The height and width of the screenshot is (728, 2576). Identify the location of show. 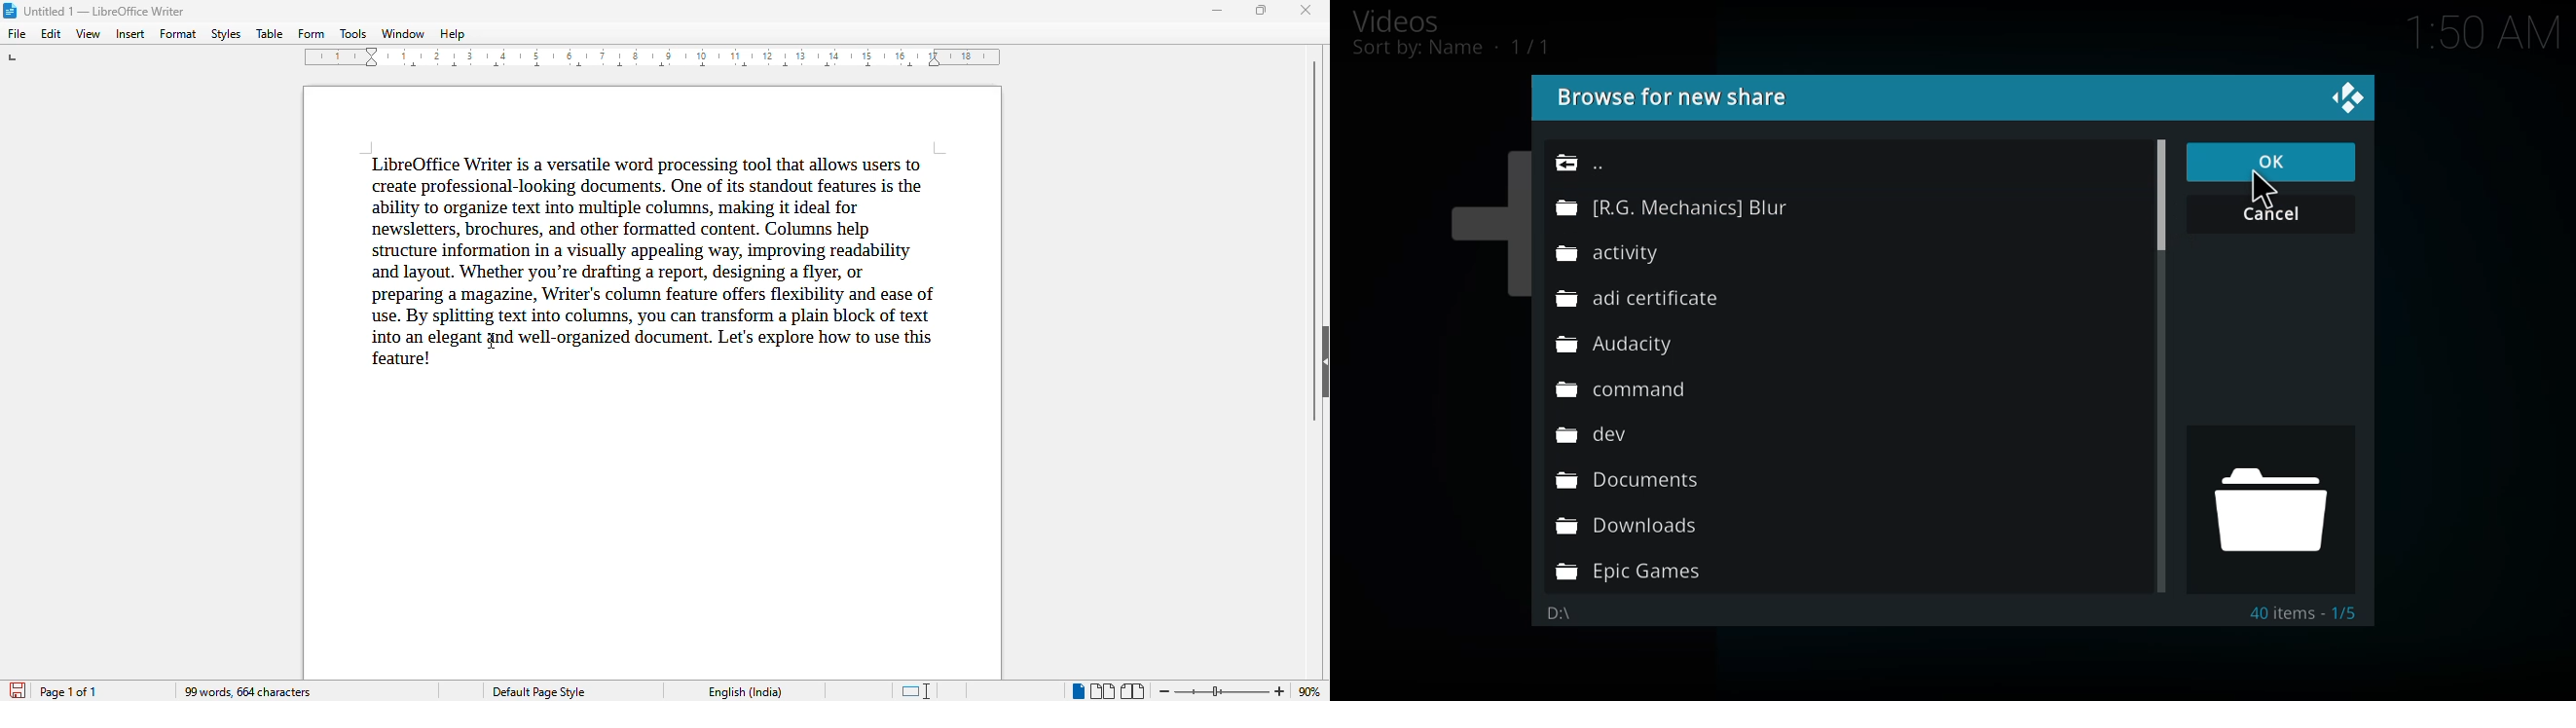
(1321, 360).